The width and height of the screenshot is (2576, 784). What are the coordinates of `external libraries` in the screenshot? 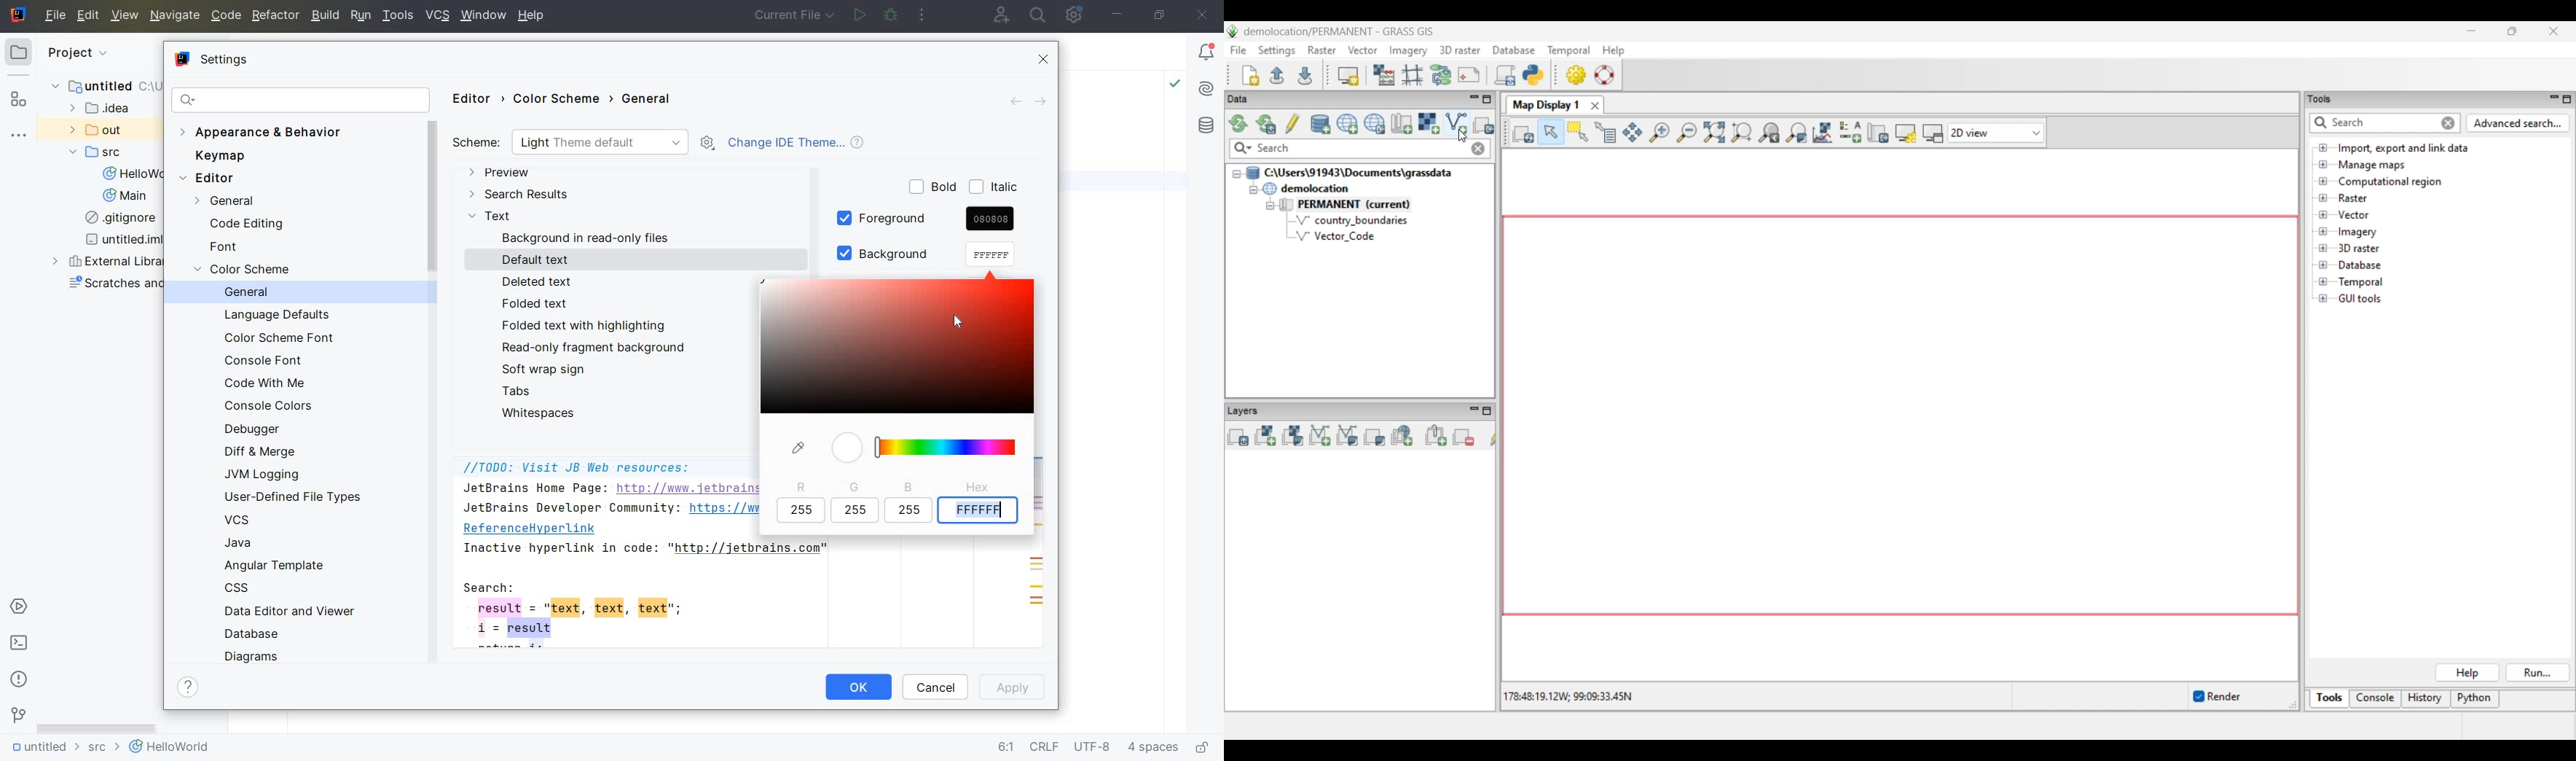 It's located at (110, 262).